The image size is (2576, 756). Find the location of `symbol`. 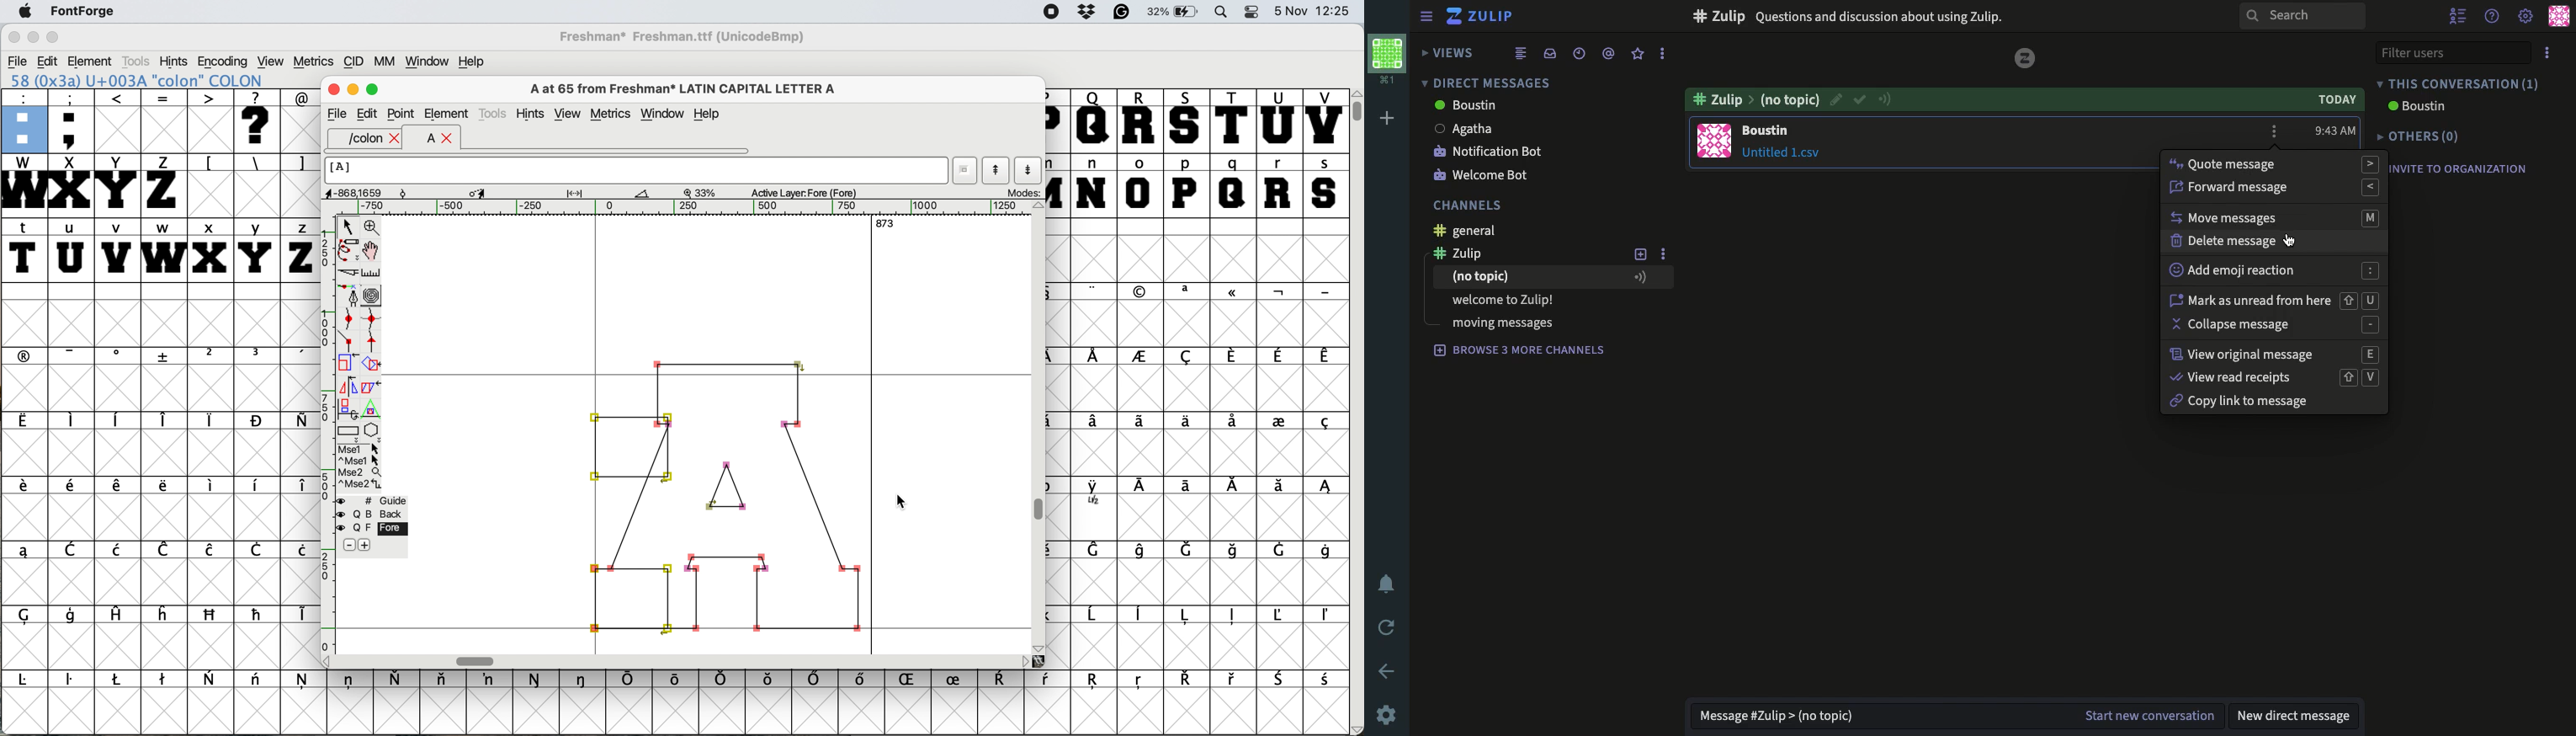

symbol is located at coordinates (166, 357).